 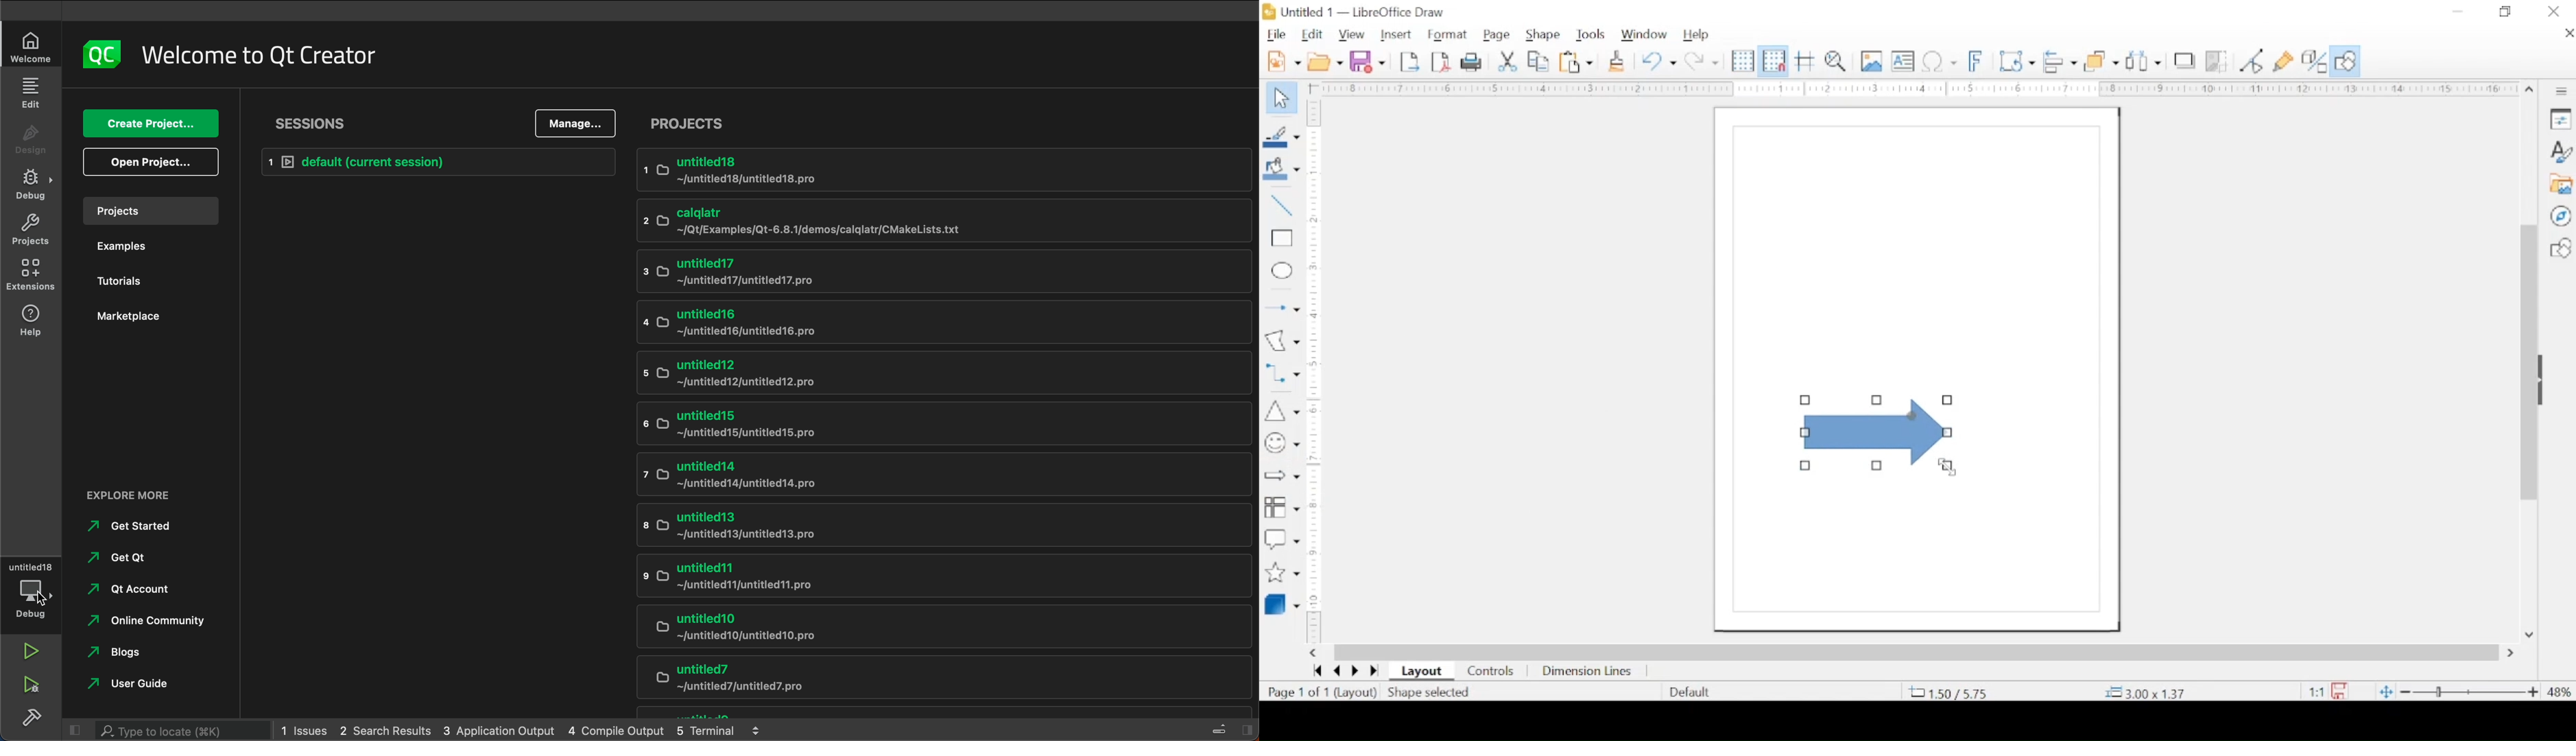 What do you see at coordinates (1576, 61) in the screenshot?
I see `paste` at bounding box center [1576, 61].